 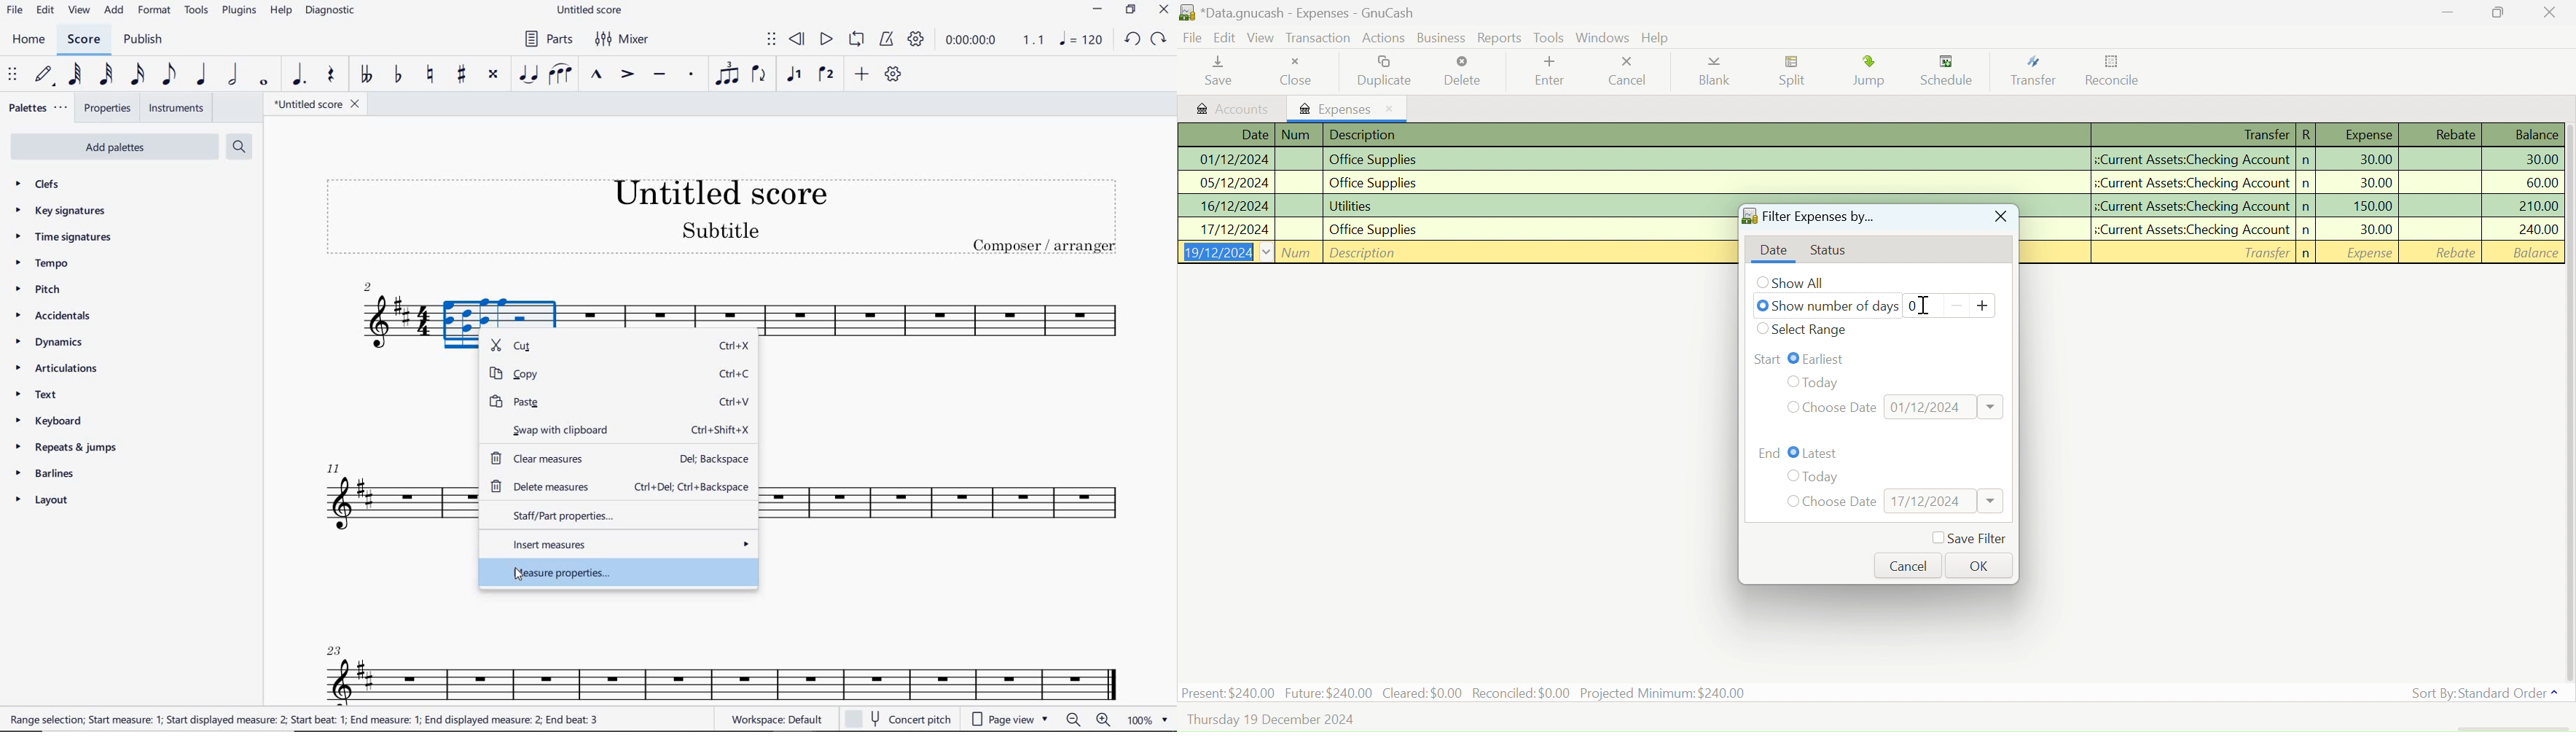 What do you see at coordinates (51, 289) in the screenshot?
I see `PITCH` at bounding box center [51, 289].